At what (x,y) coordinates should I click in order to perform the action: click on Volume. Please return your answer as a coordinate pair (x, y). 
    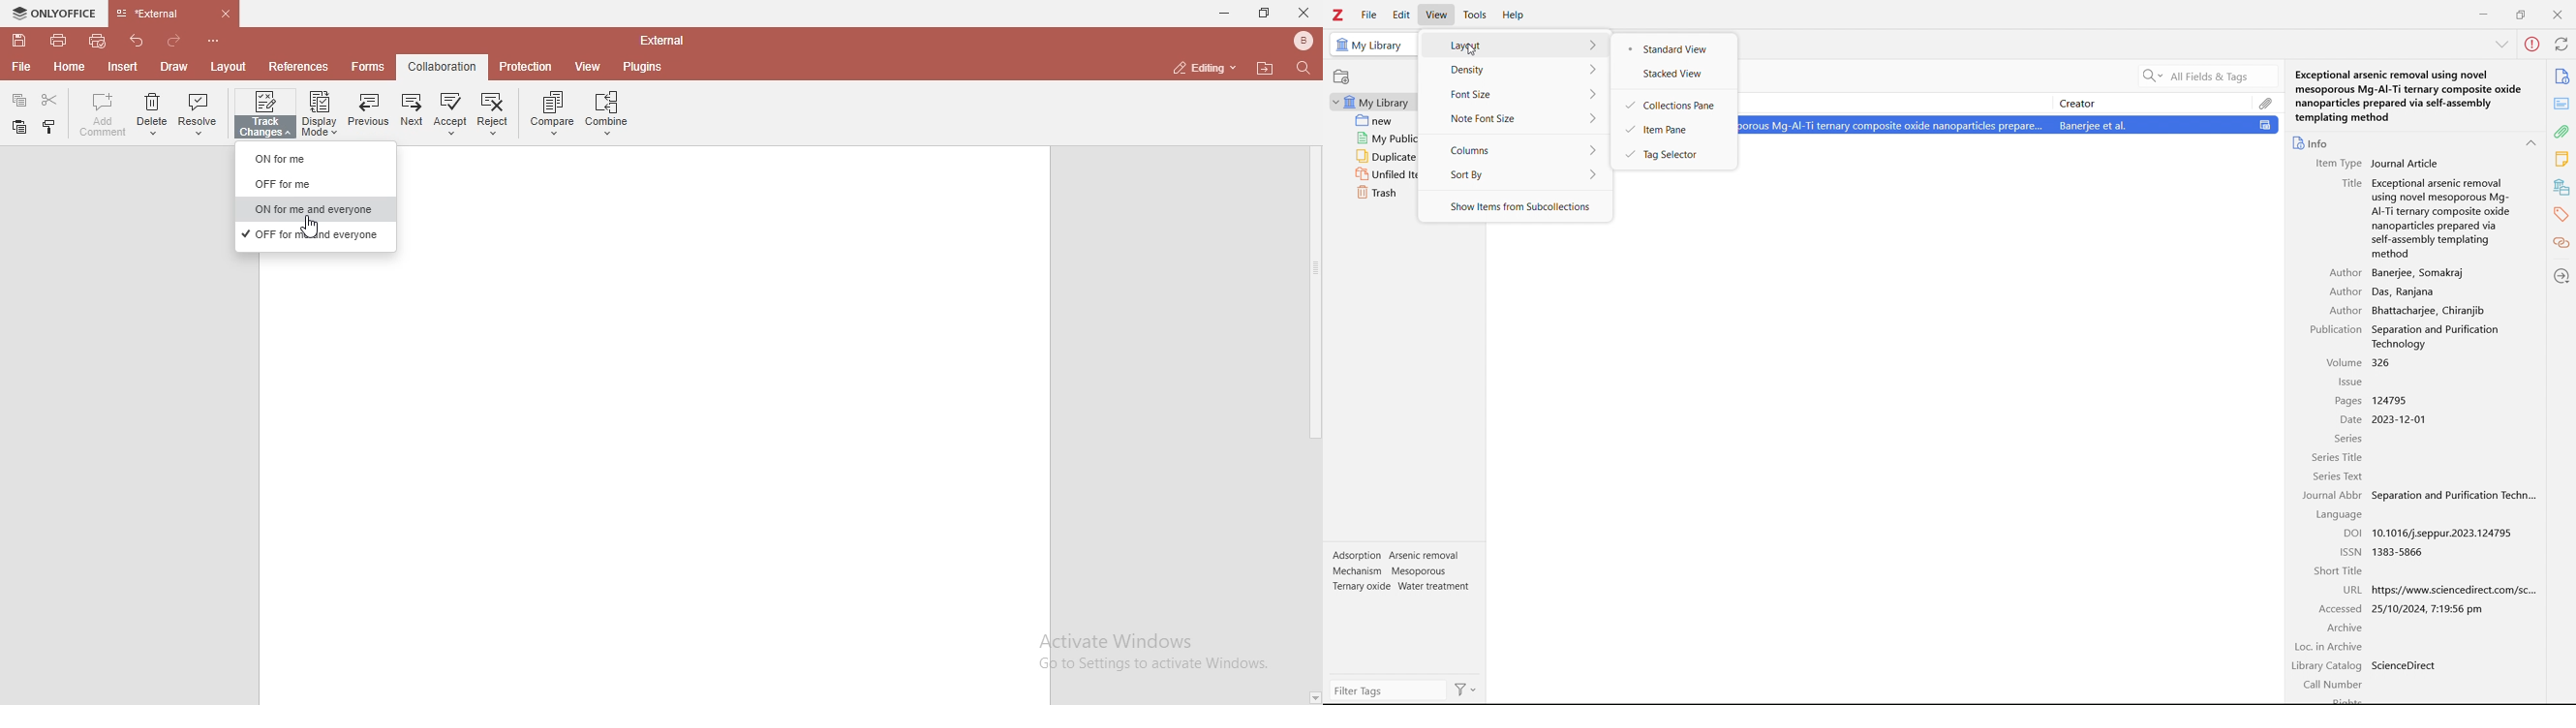
    Looking at the image, I should click on (2344, 362).